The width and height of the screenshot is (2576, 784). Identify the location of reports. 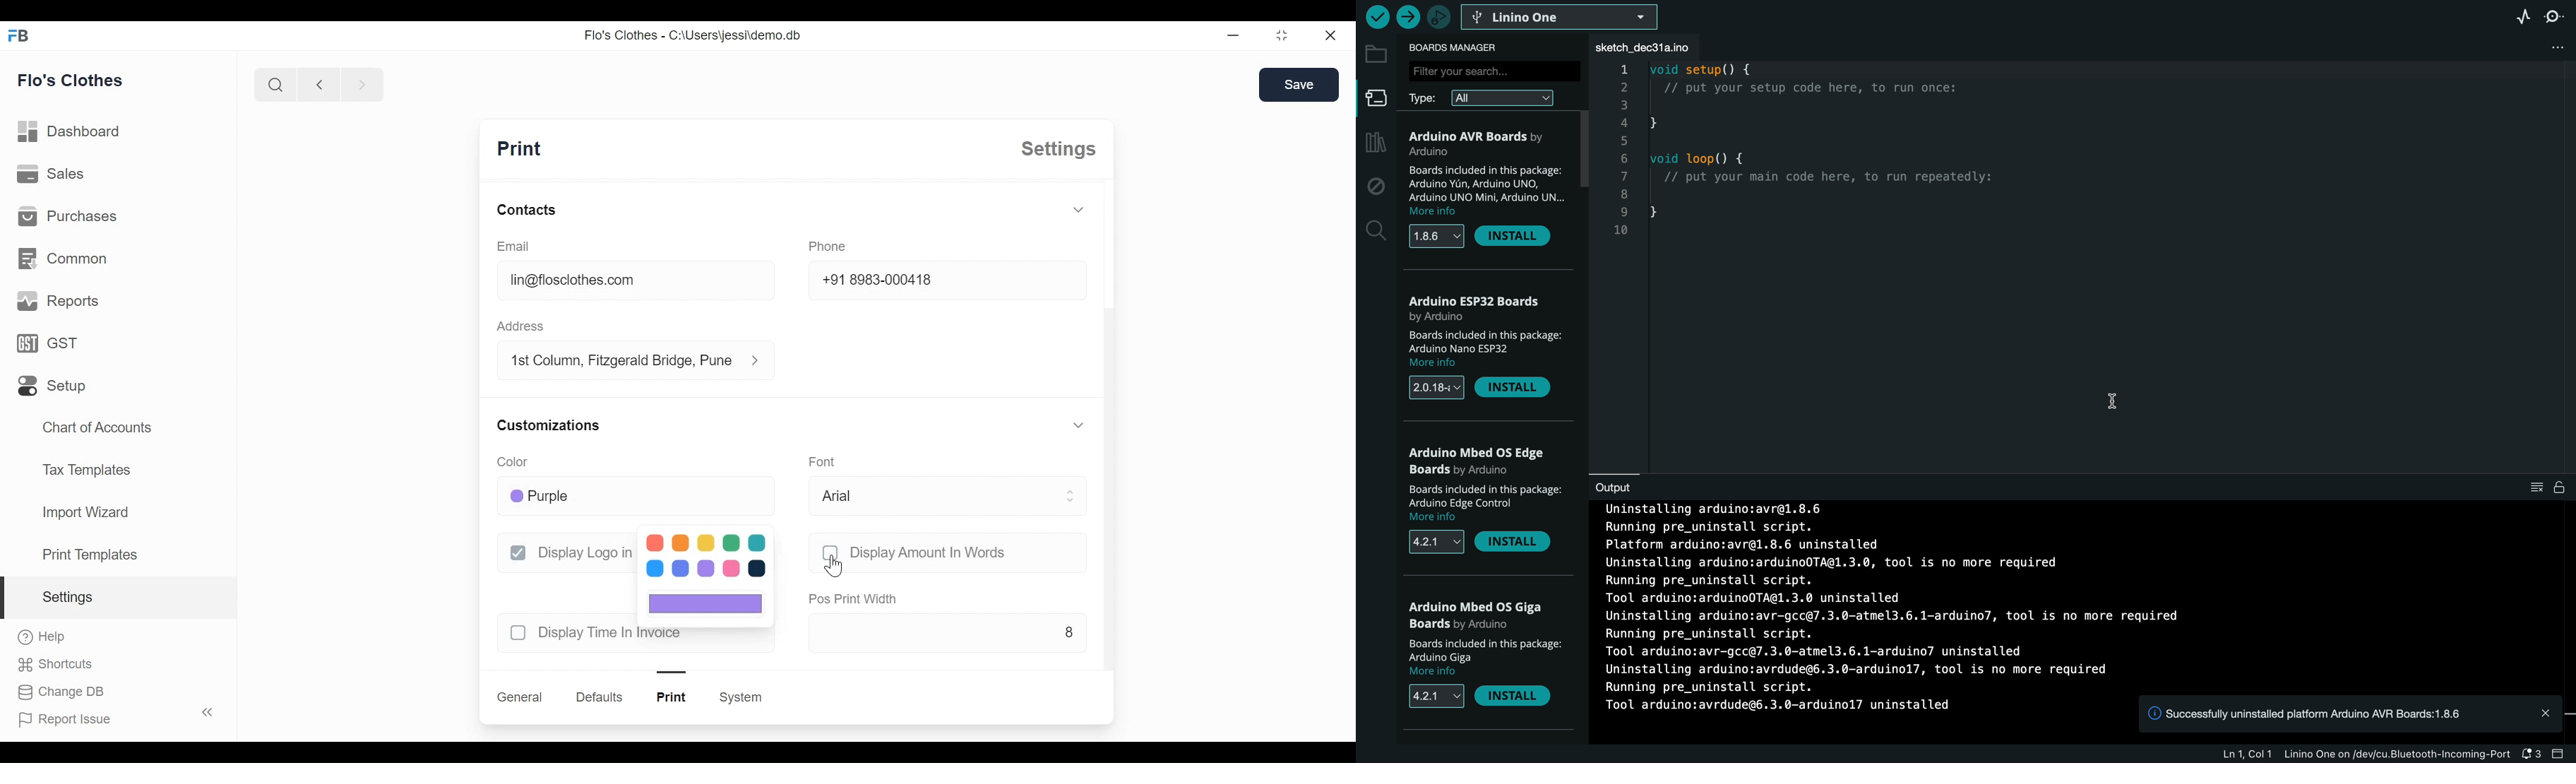
(59, 301).